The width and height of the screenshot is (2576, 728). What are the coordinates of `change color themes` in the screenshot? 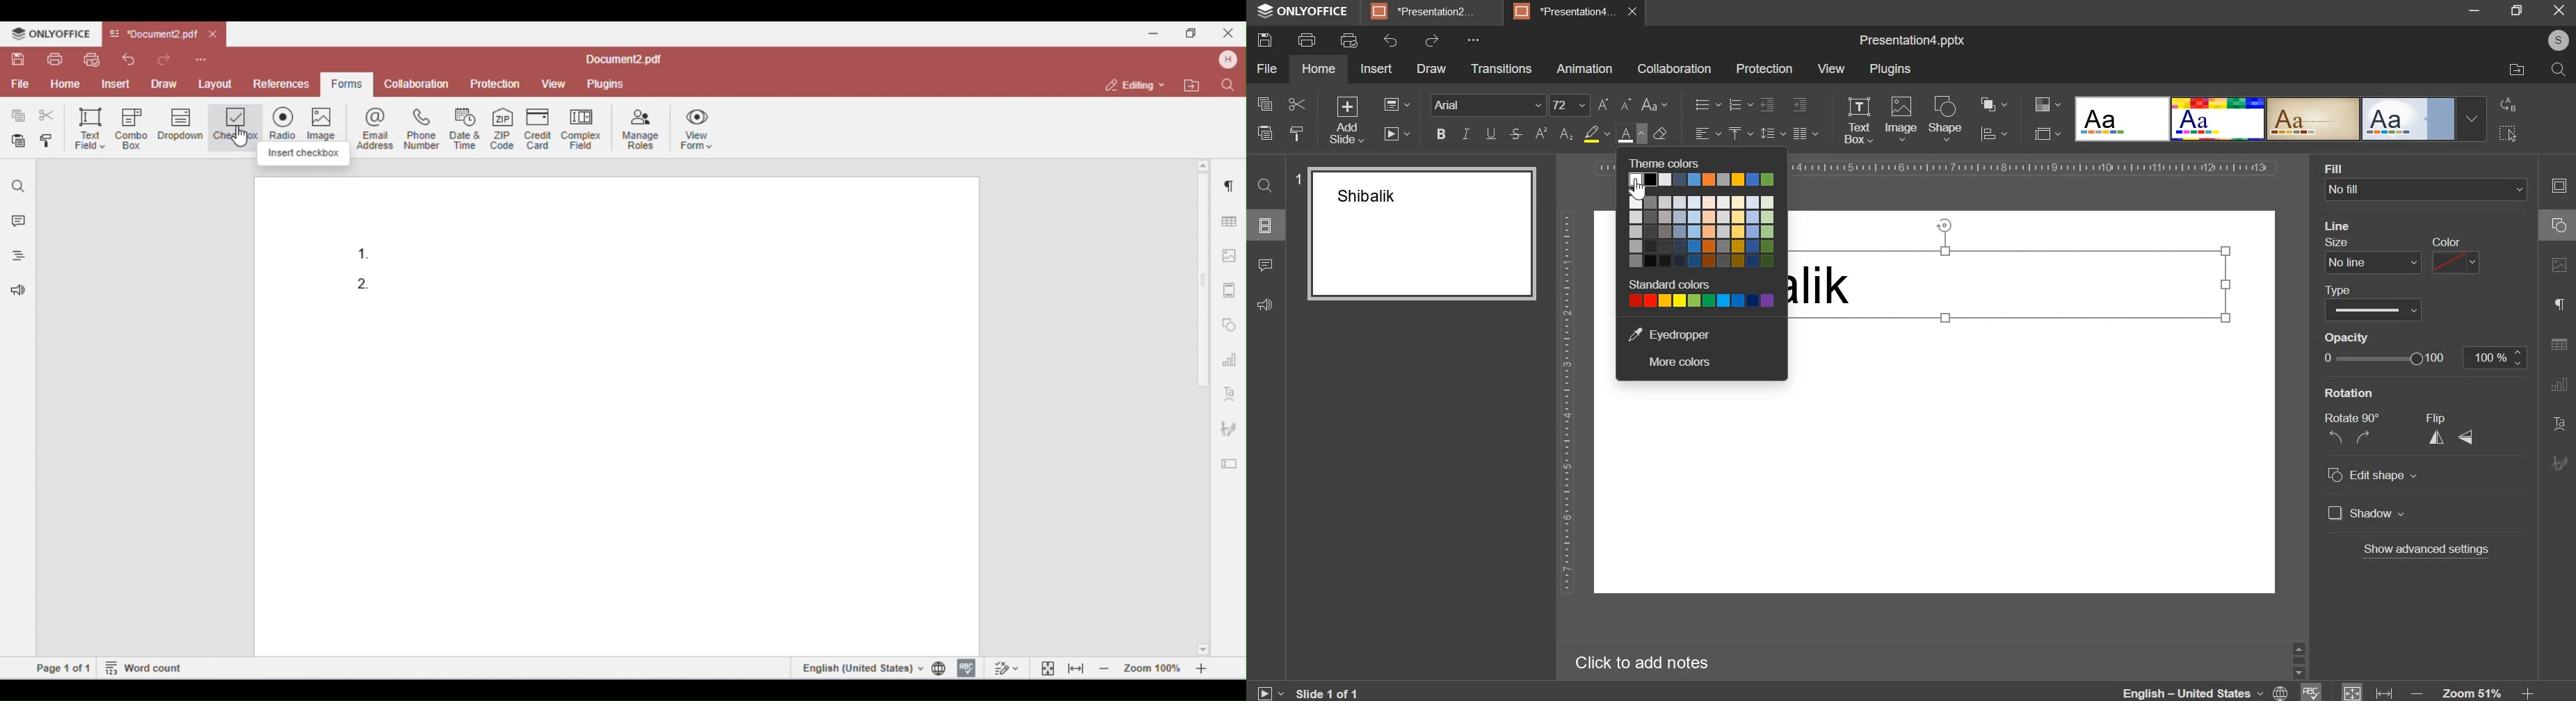 It's located at (2047, 104).